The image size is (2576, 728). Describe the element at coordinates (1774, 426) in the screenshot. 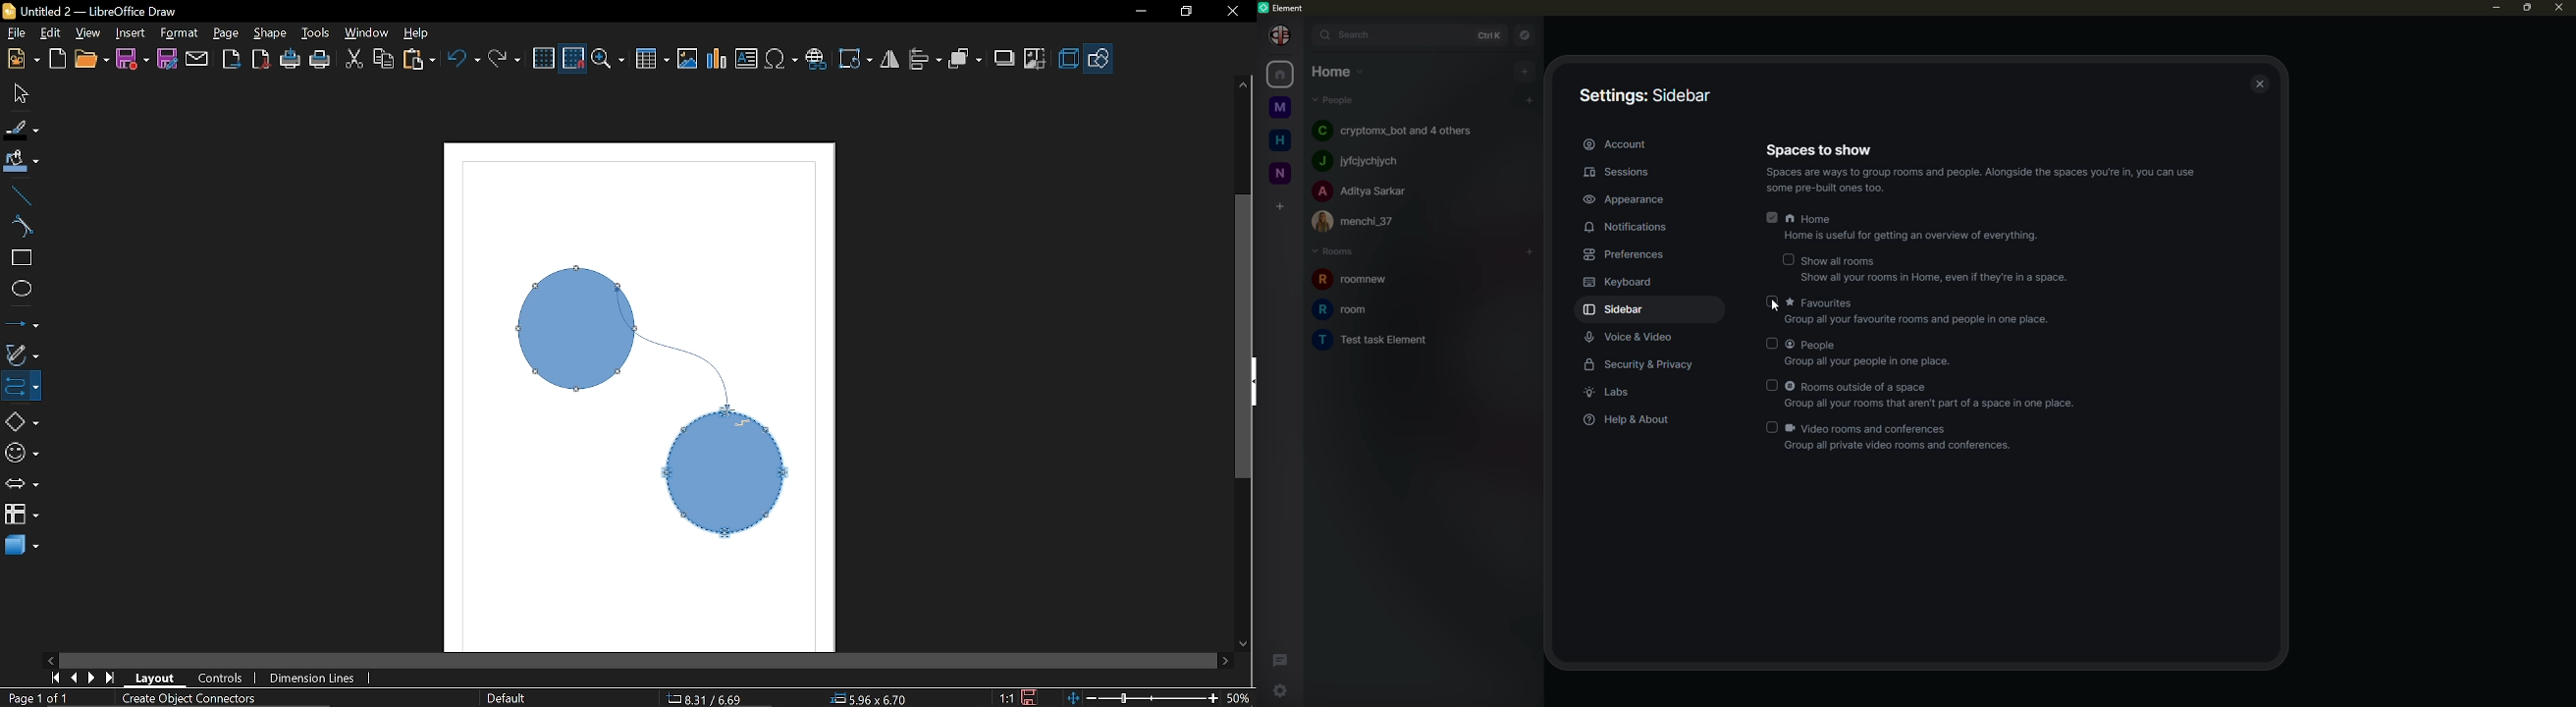

I see `click to enable` at that location.